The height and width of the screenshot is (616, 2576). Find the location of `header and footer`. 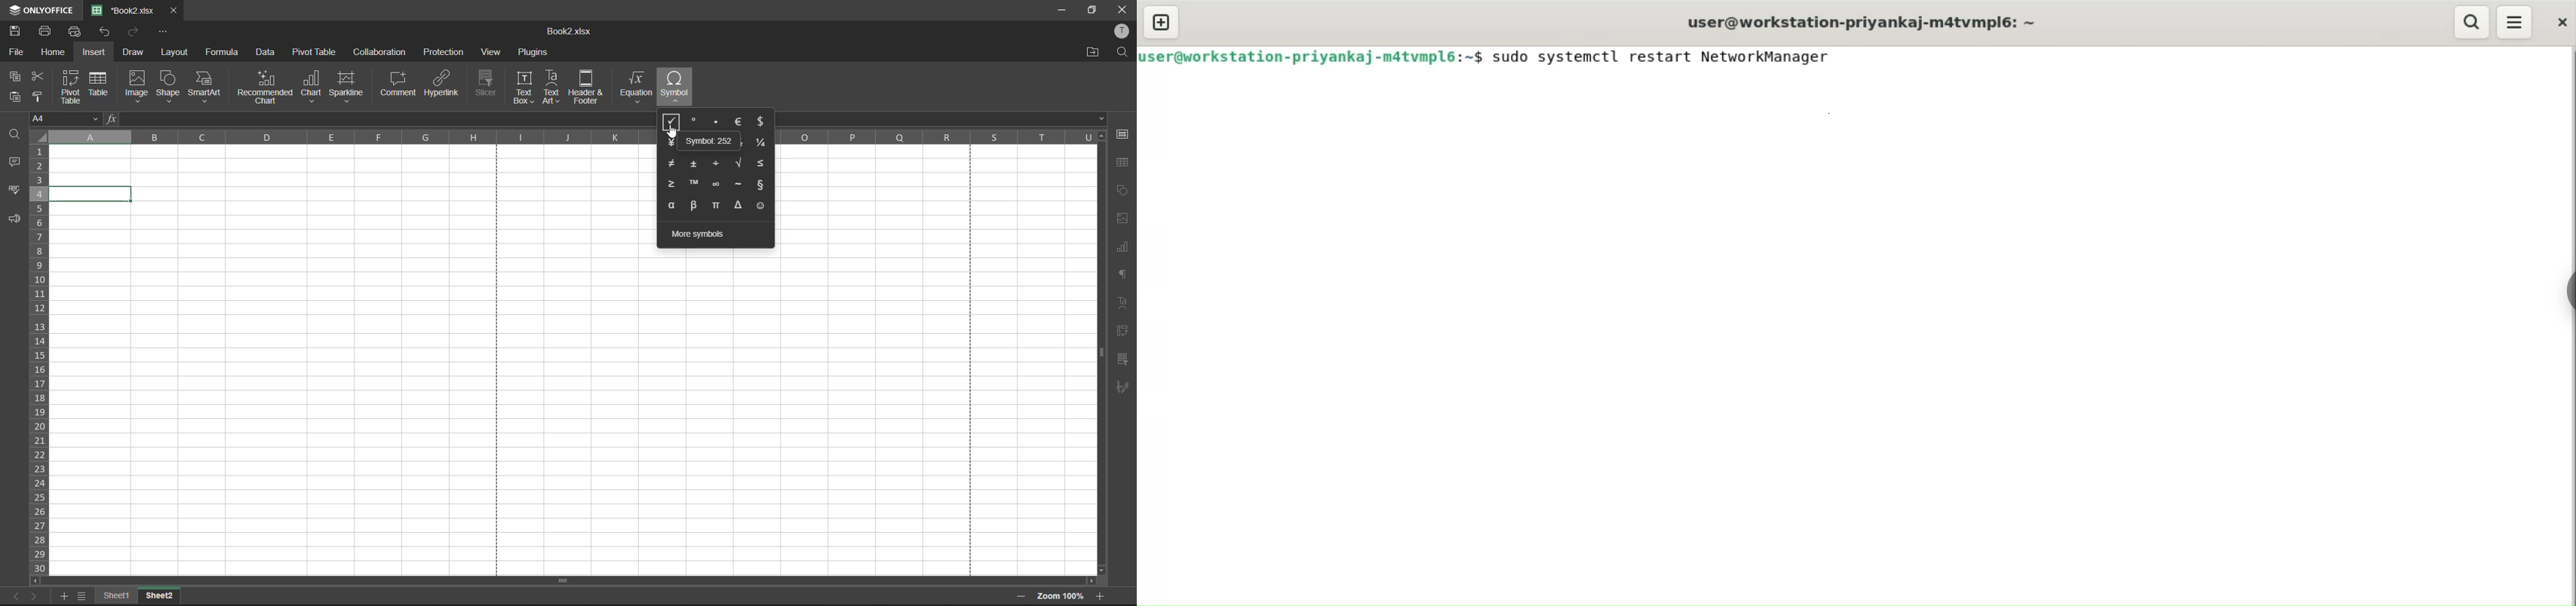

header and footer is located at coordinates (589, 86).